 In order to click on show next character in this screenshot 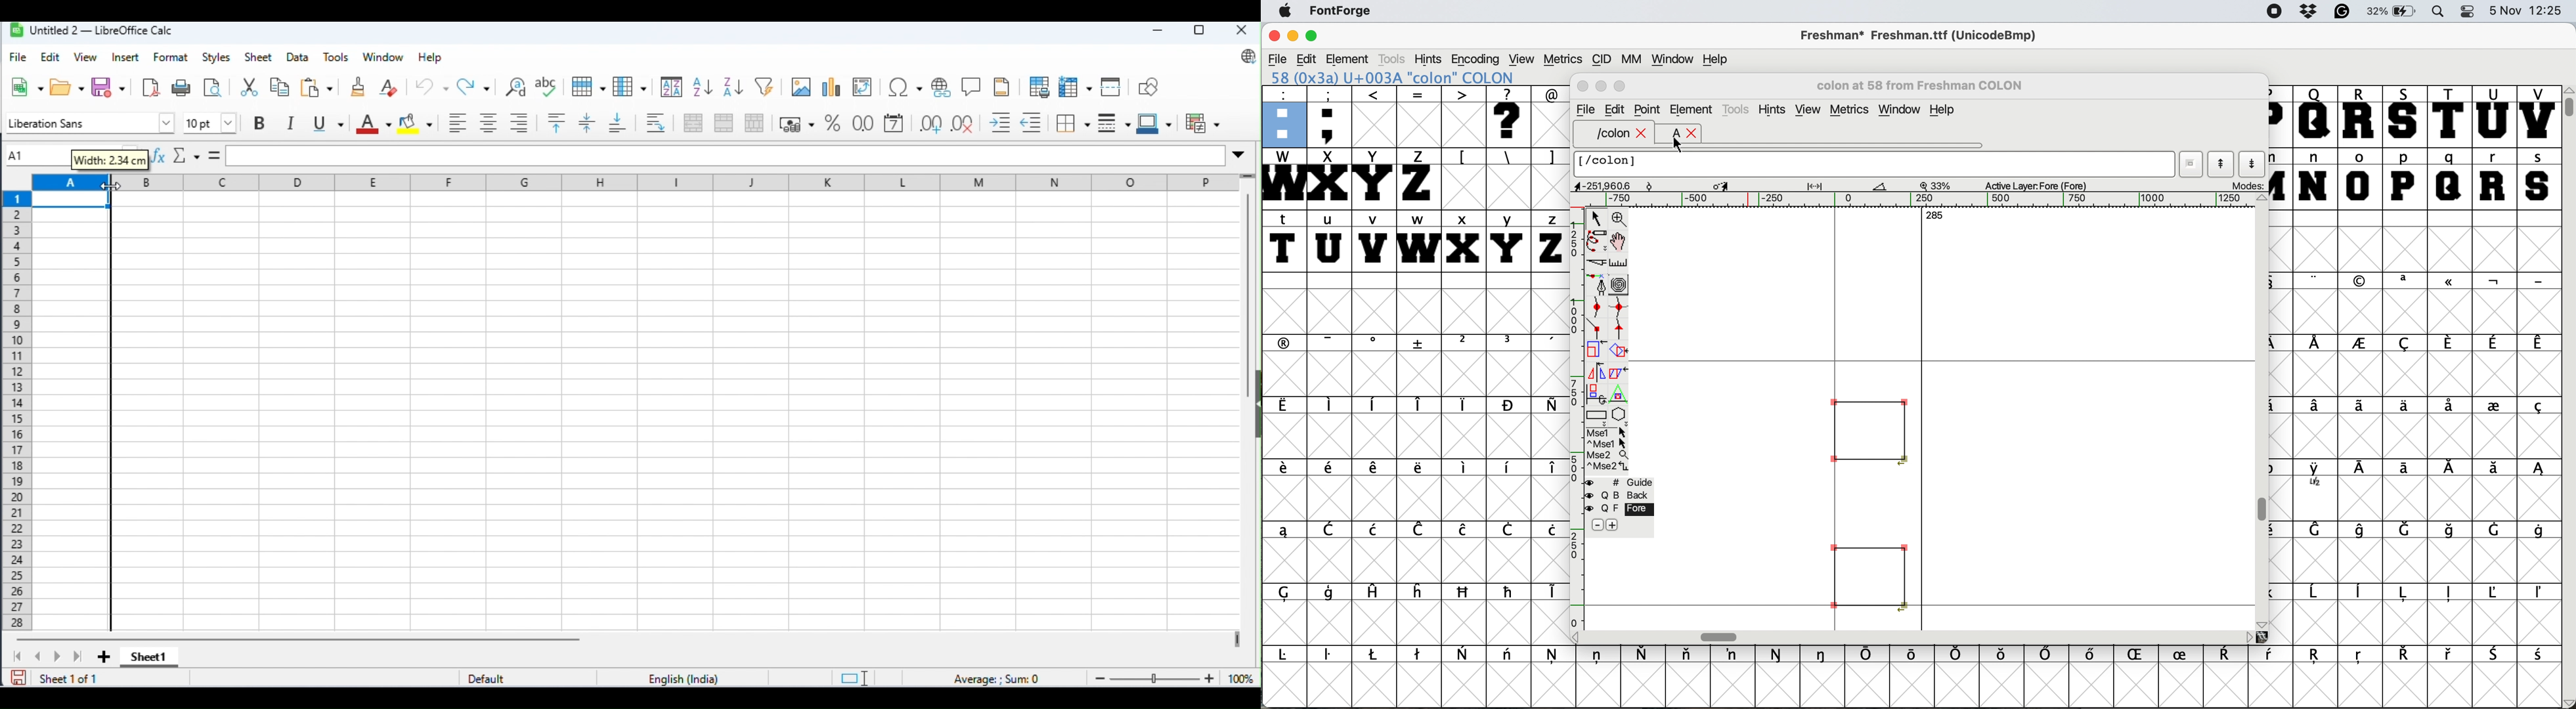, I will do `click(2253, 162)`.